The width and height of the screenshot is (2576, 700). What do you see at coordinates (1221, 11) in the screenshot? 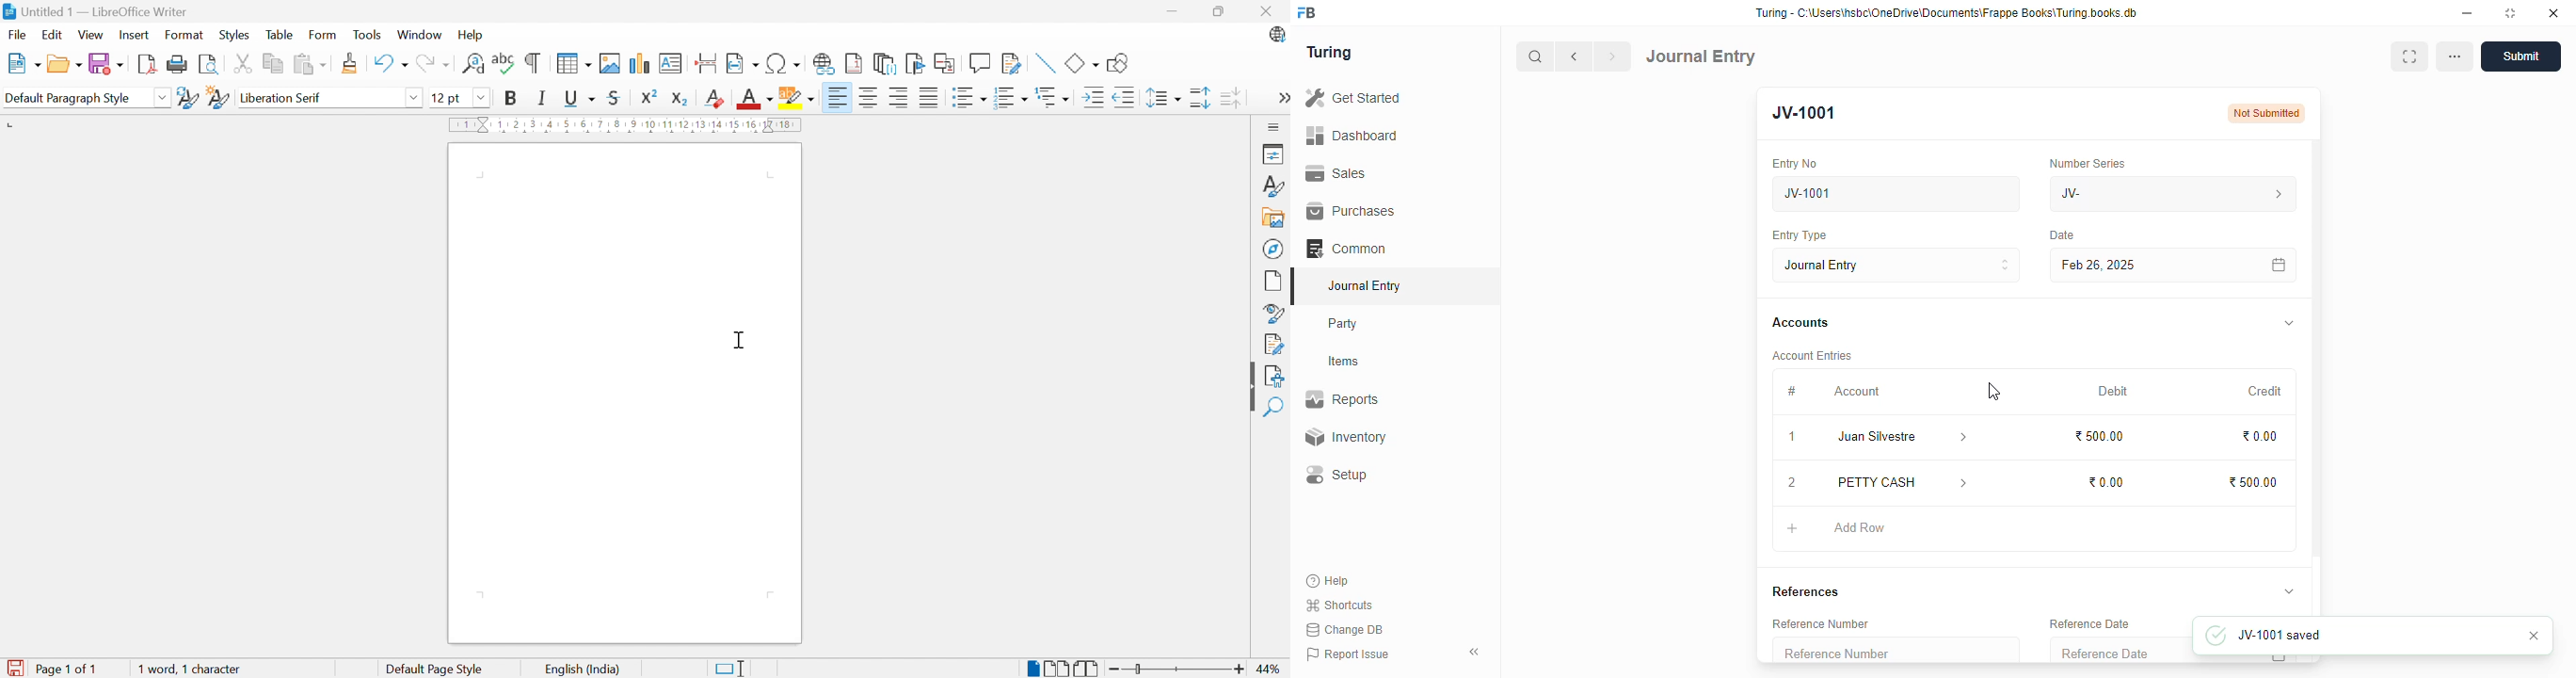
I see `Restore down` at bounding box center [1221, 11].